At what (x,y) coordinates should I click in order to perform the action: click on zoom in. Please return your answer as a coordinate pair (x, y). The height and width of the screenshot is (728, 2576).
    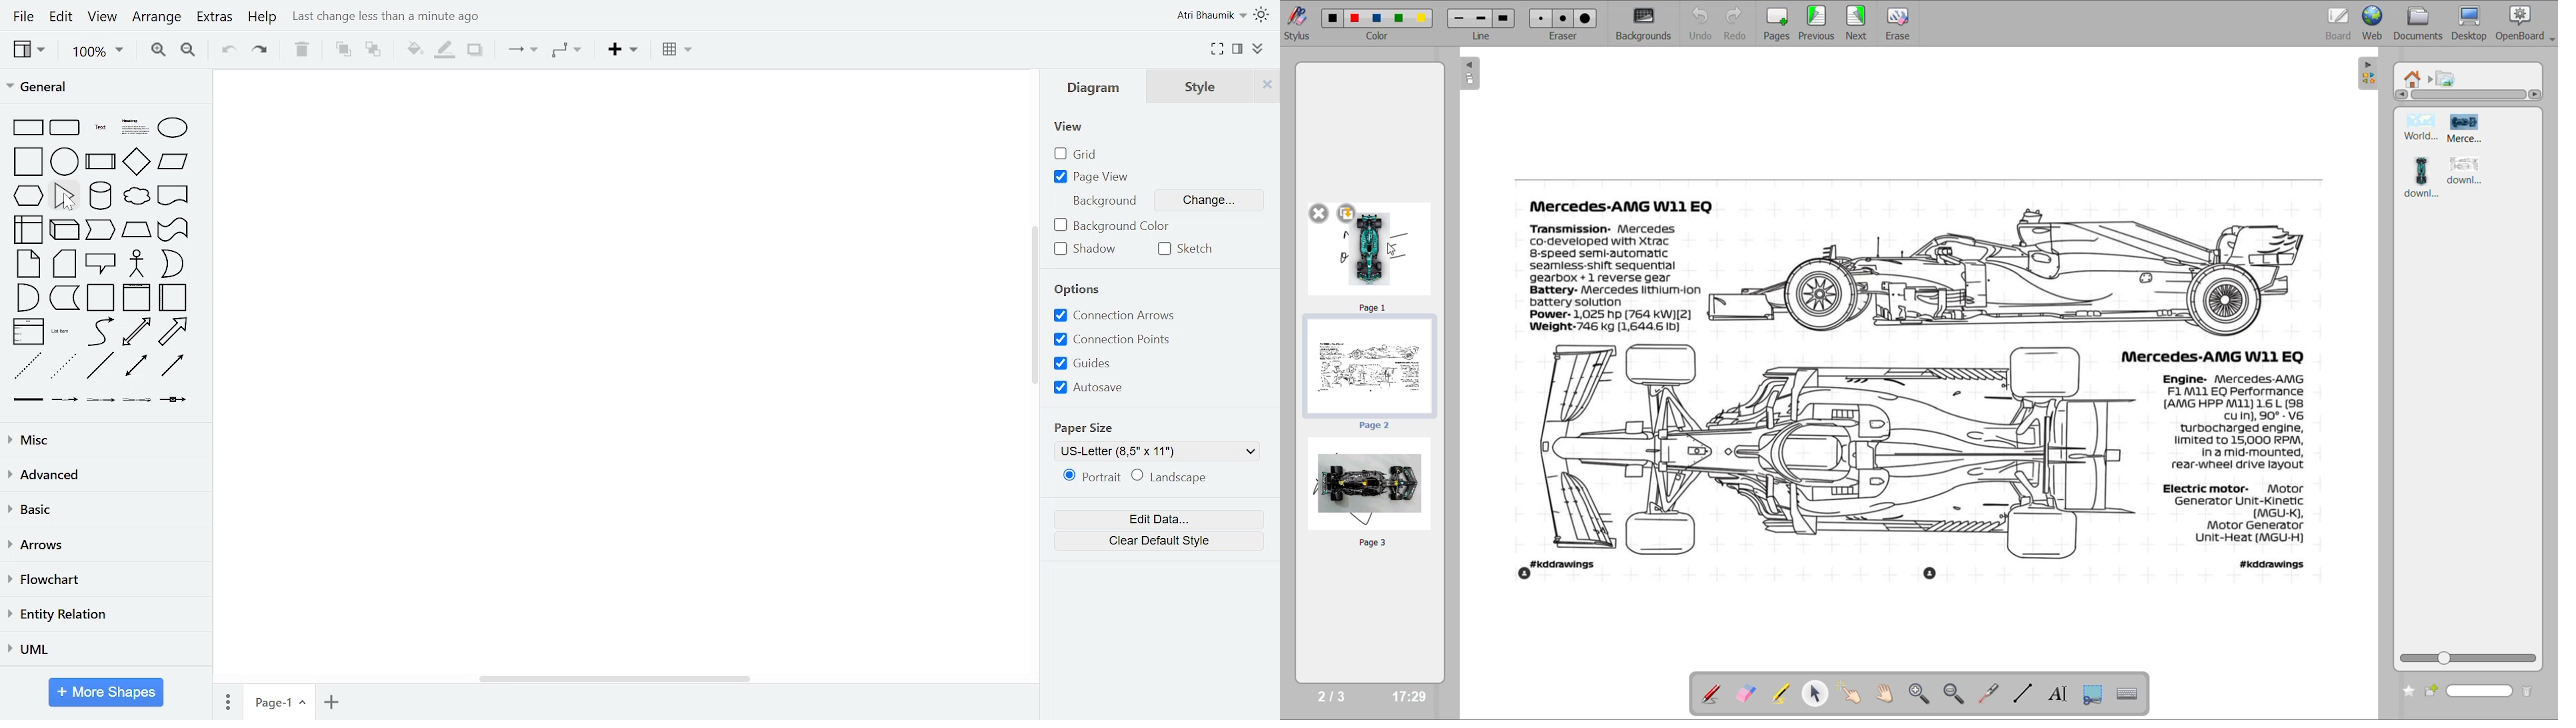
    Looking at the image, I should click on (160, 51).